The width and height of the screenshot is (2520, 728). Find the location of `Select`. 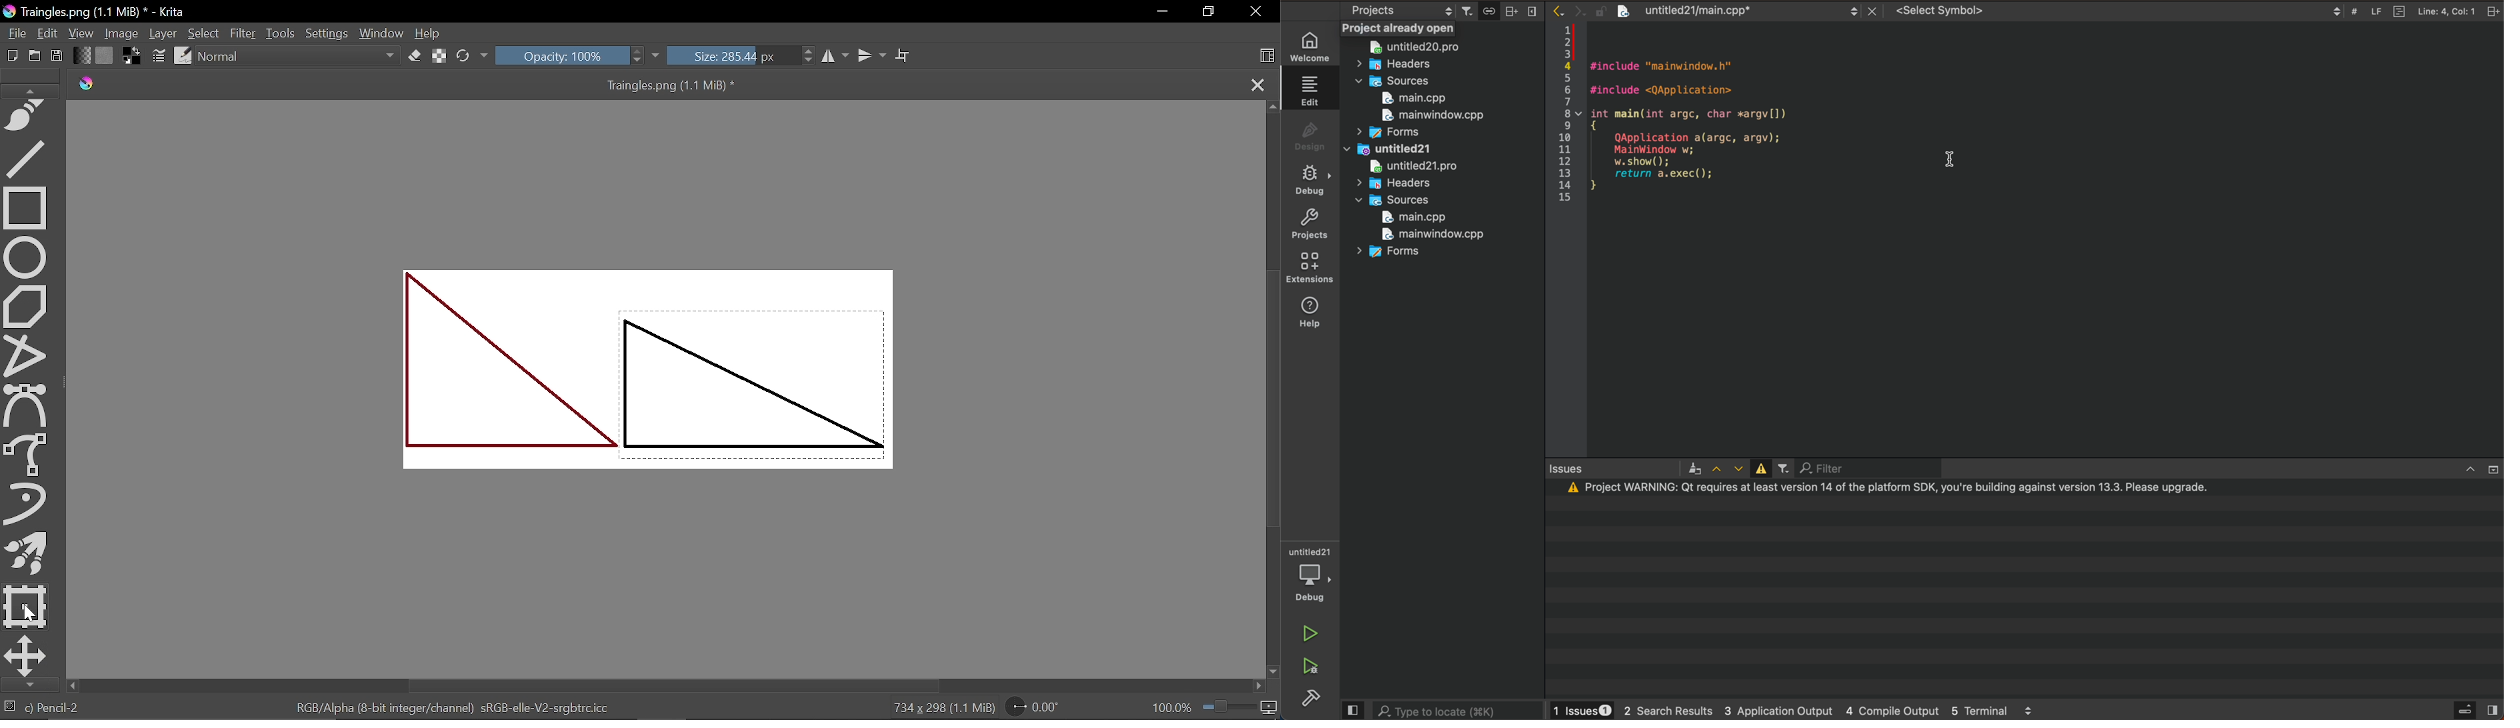

Select is located at coordinates (203, 33).